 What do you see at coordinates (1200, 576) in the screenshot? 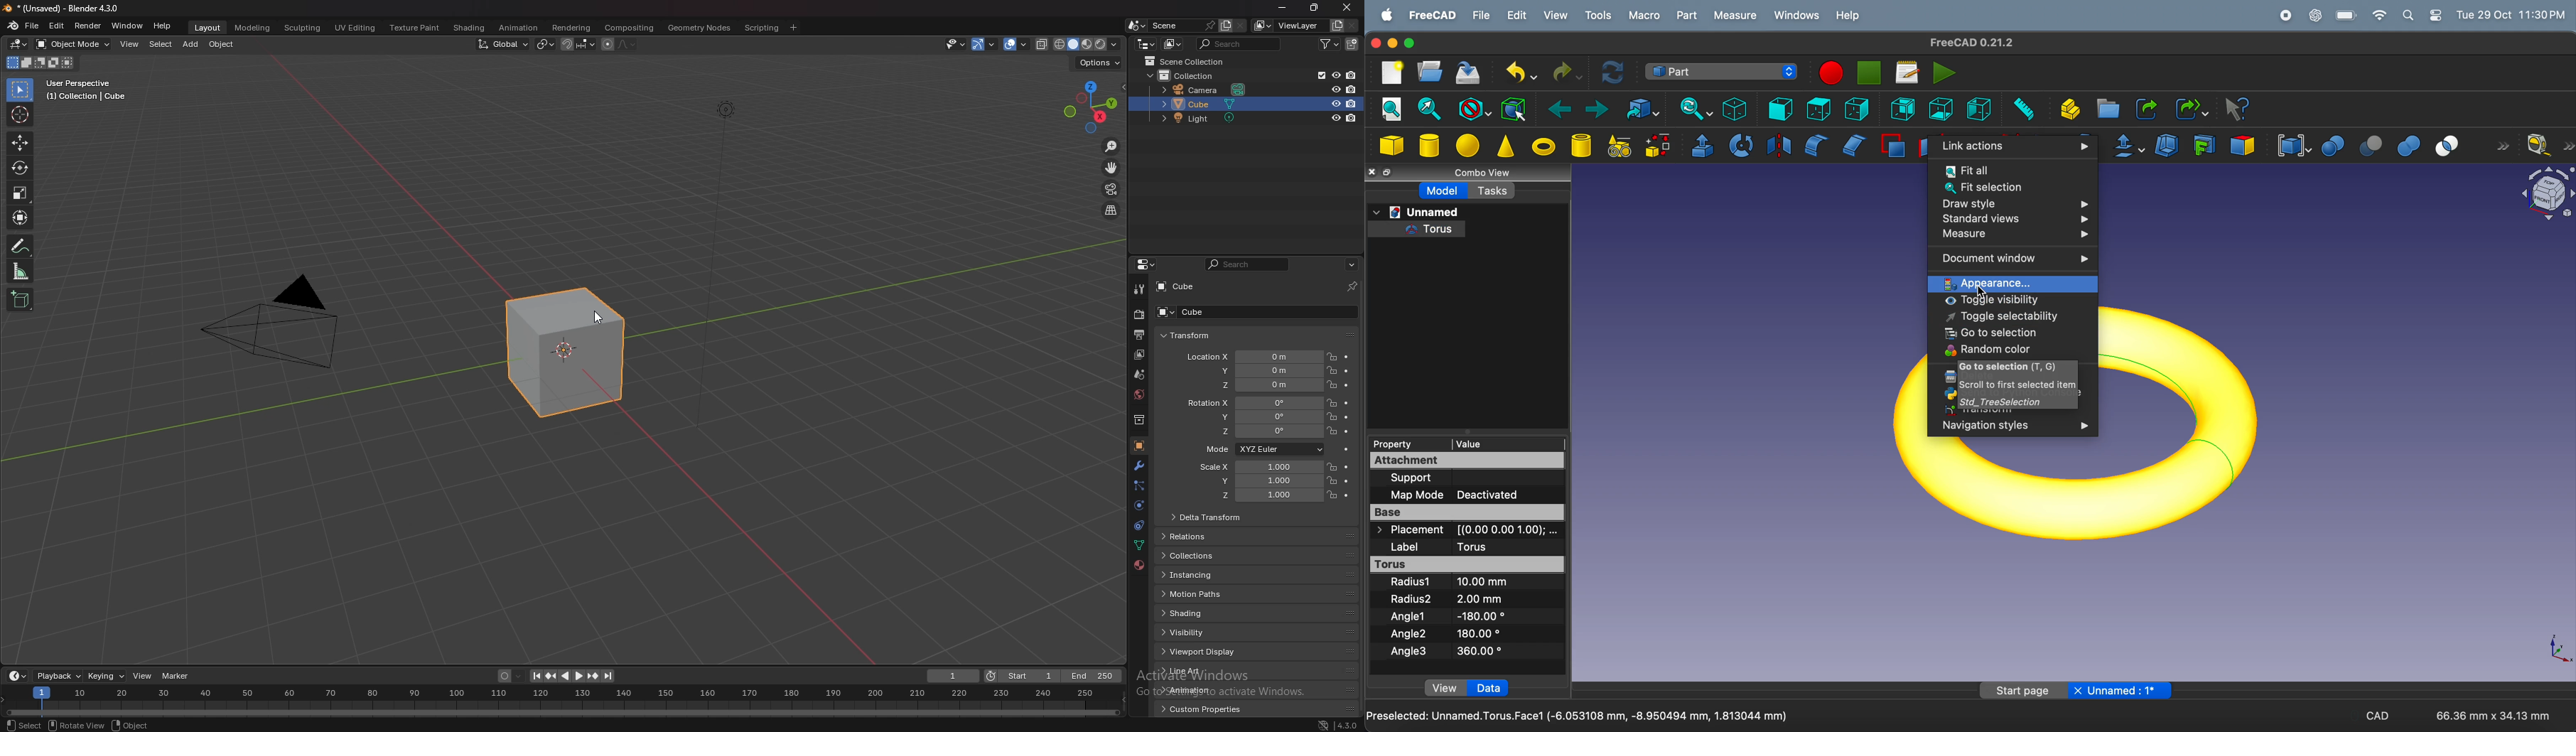
I see `instancing` at bounding box center [1200, 576].